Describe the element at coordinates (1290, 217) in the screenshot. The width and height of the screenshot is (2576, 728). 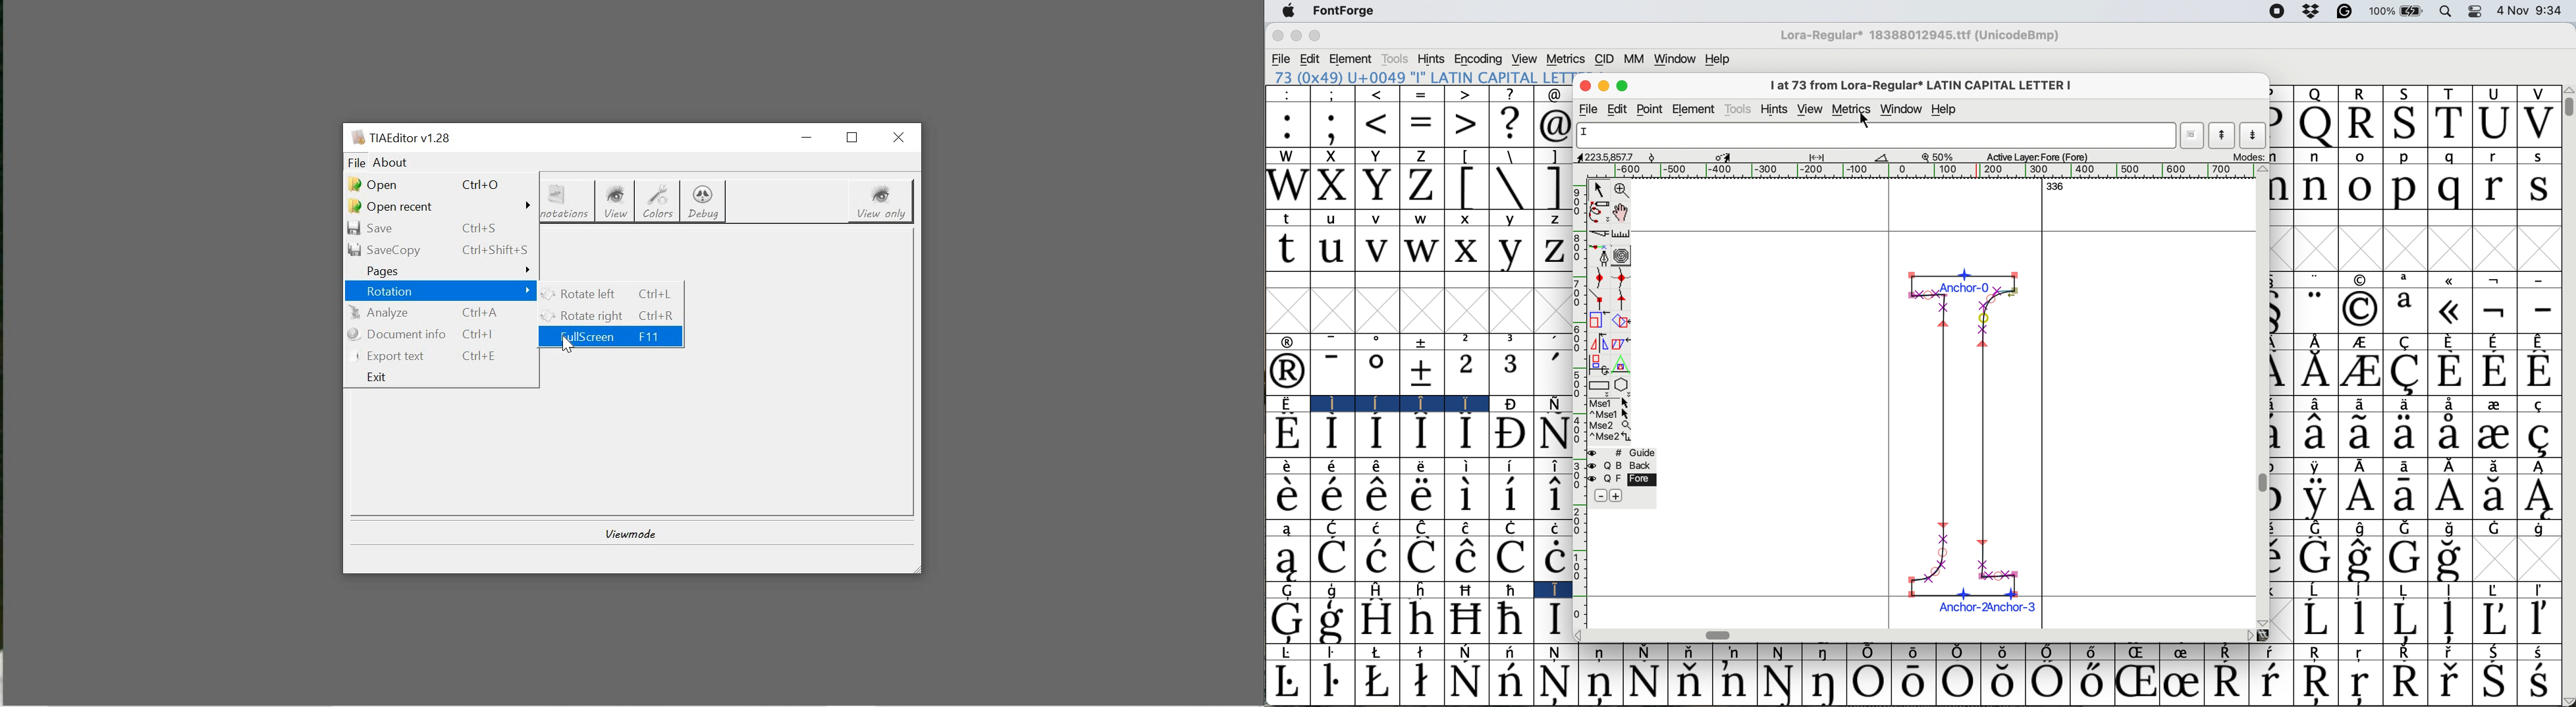
I see `t` at that location.